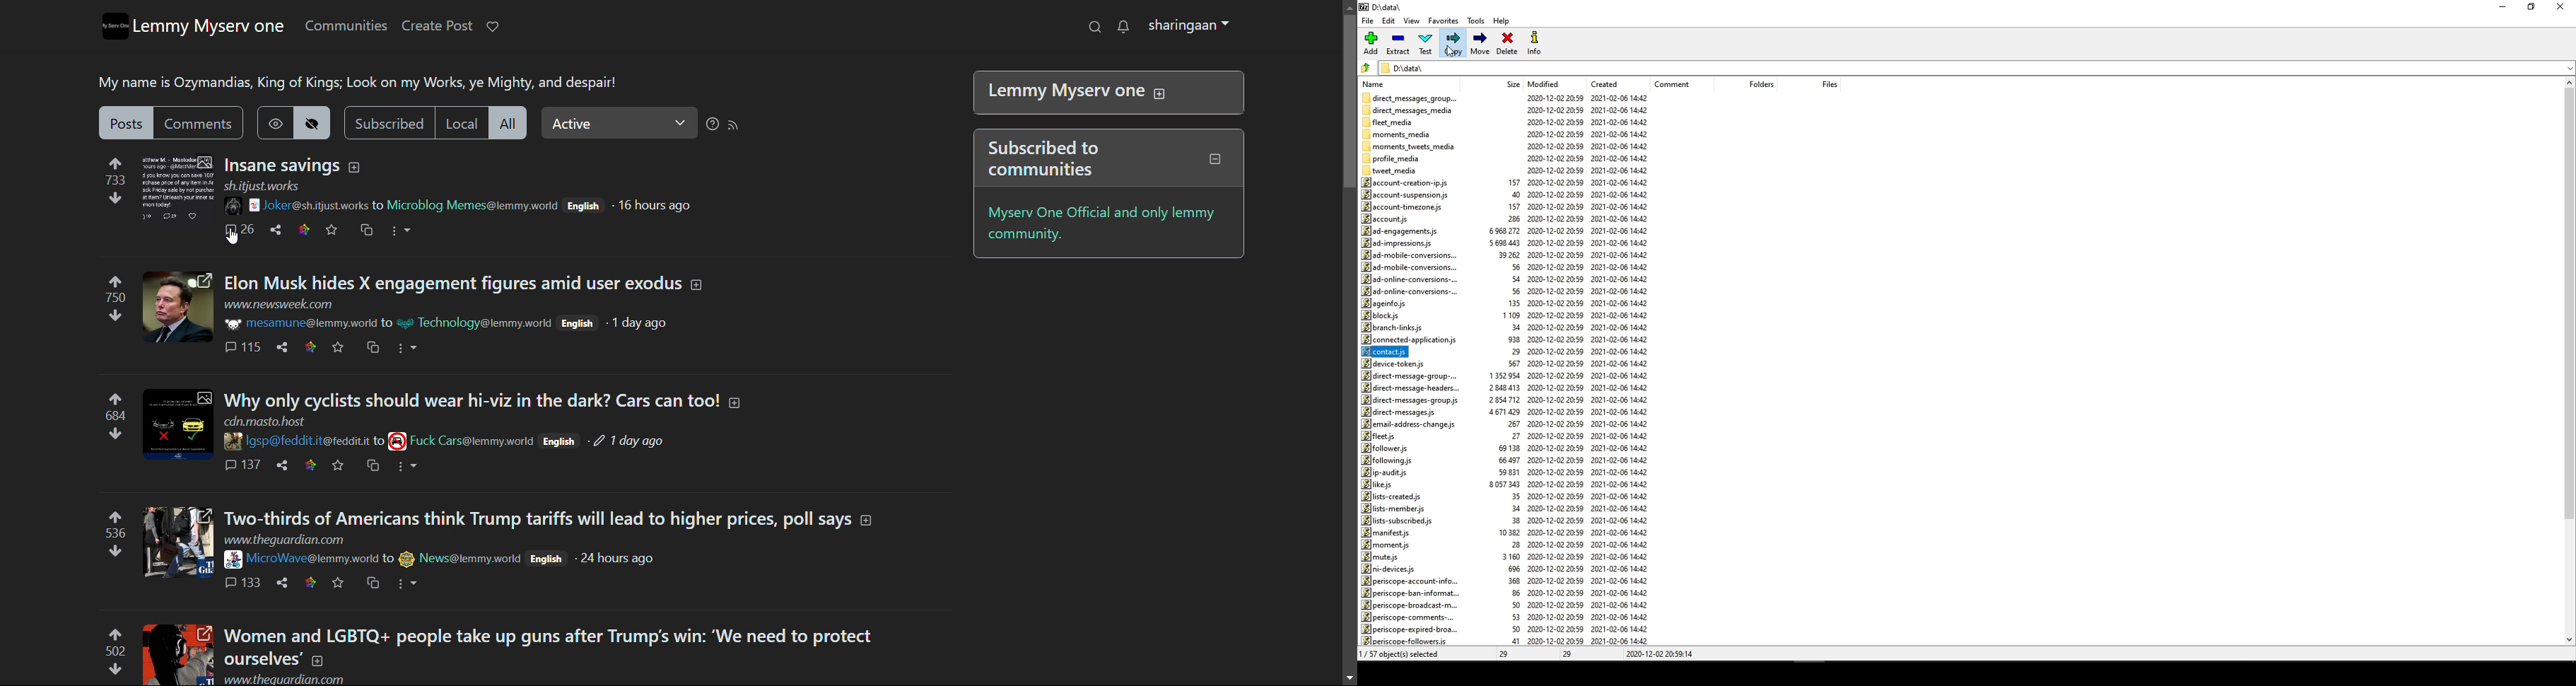 The height and width of the screenshot is (700, 2576). What do you see at coordinates (619, 122) in the screenshot?
I see `select relevance` at bounding box center [619, 122].